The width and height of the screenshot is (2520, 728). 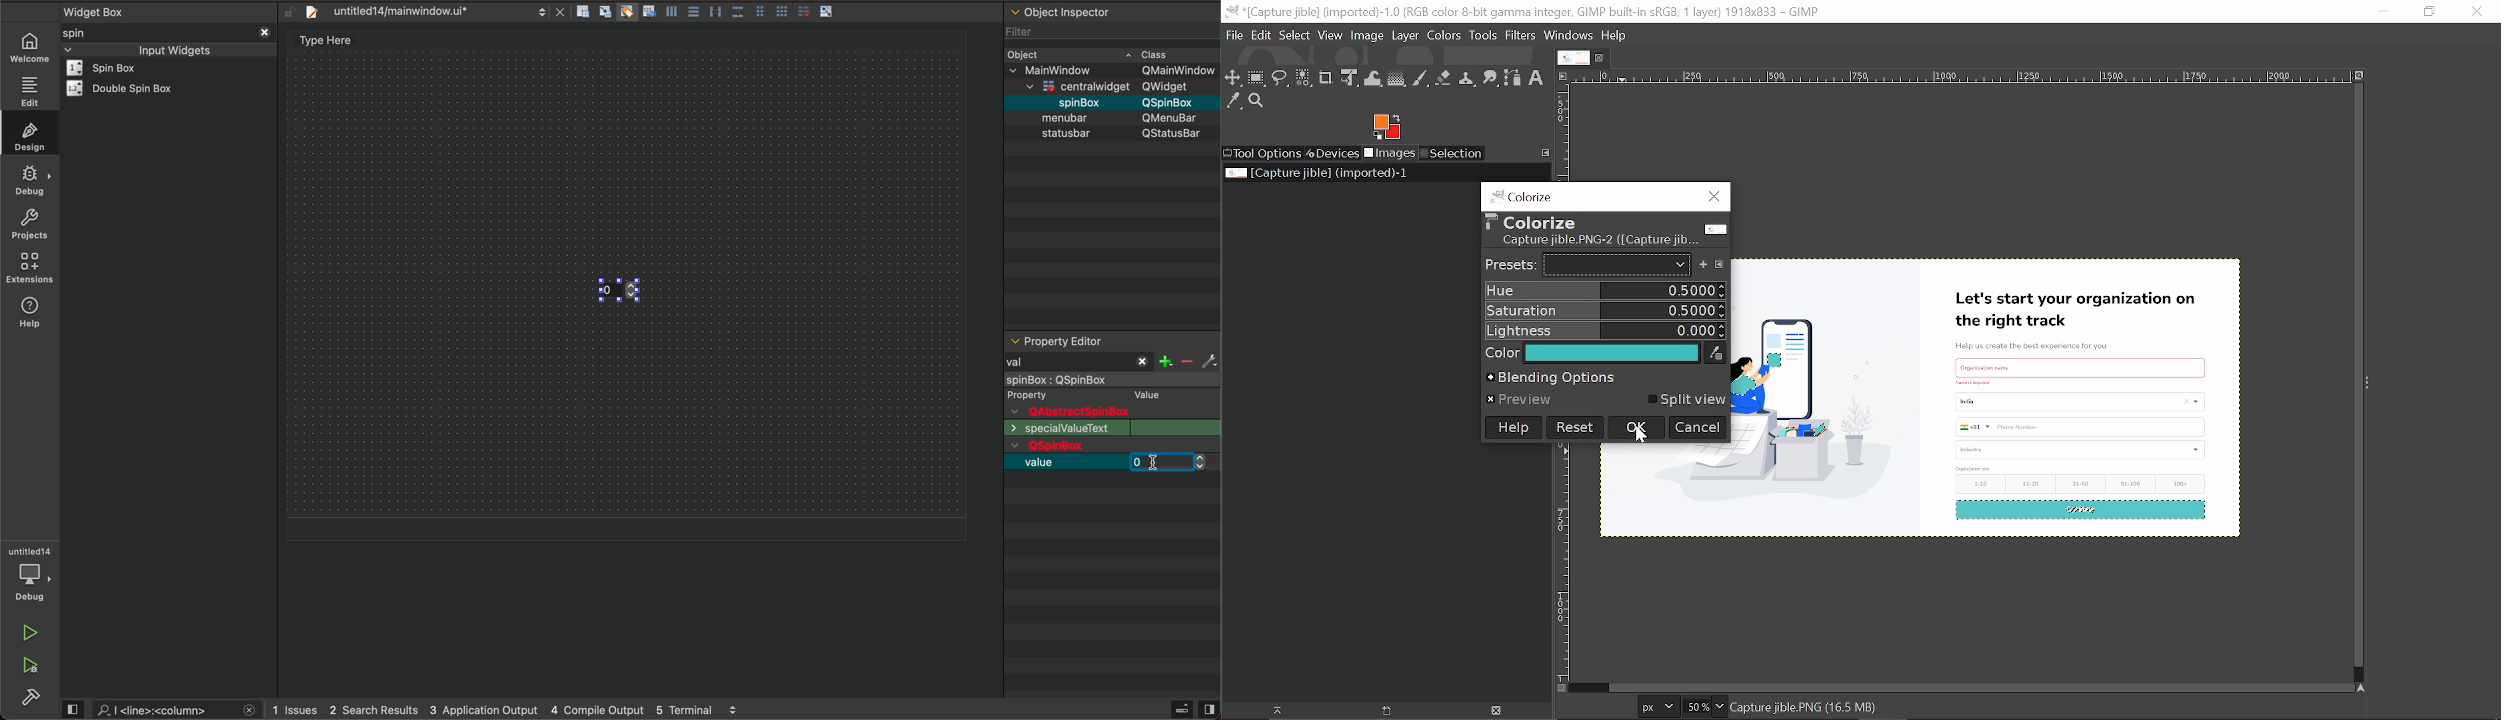 I want to click on Color, so click(x=1605, y=353).